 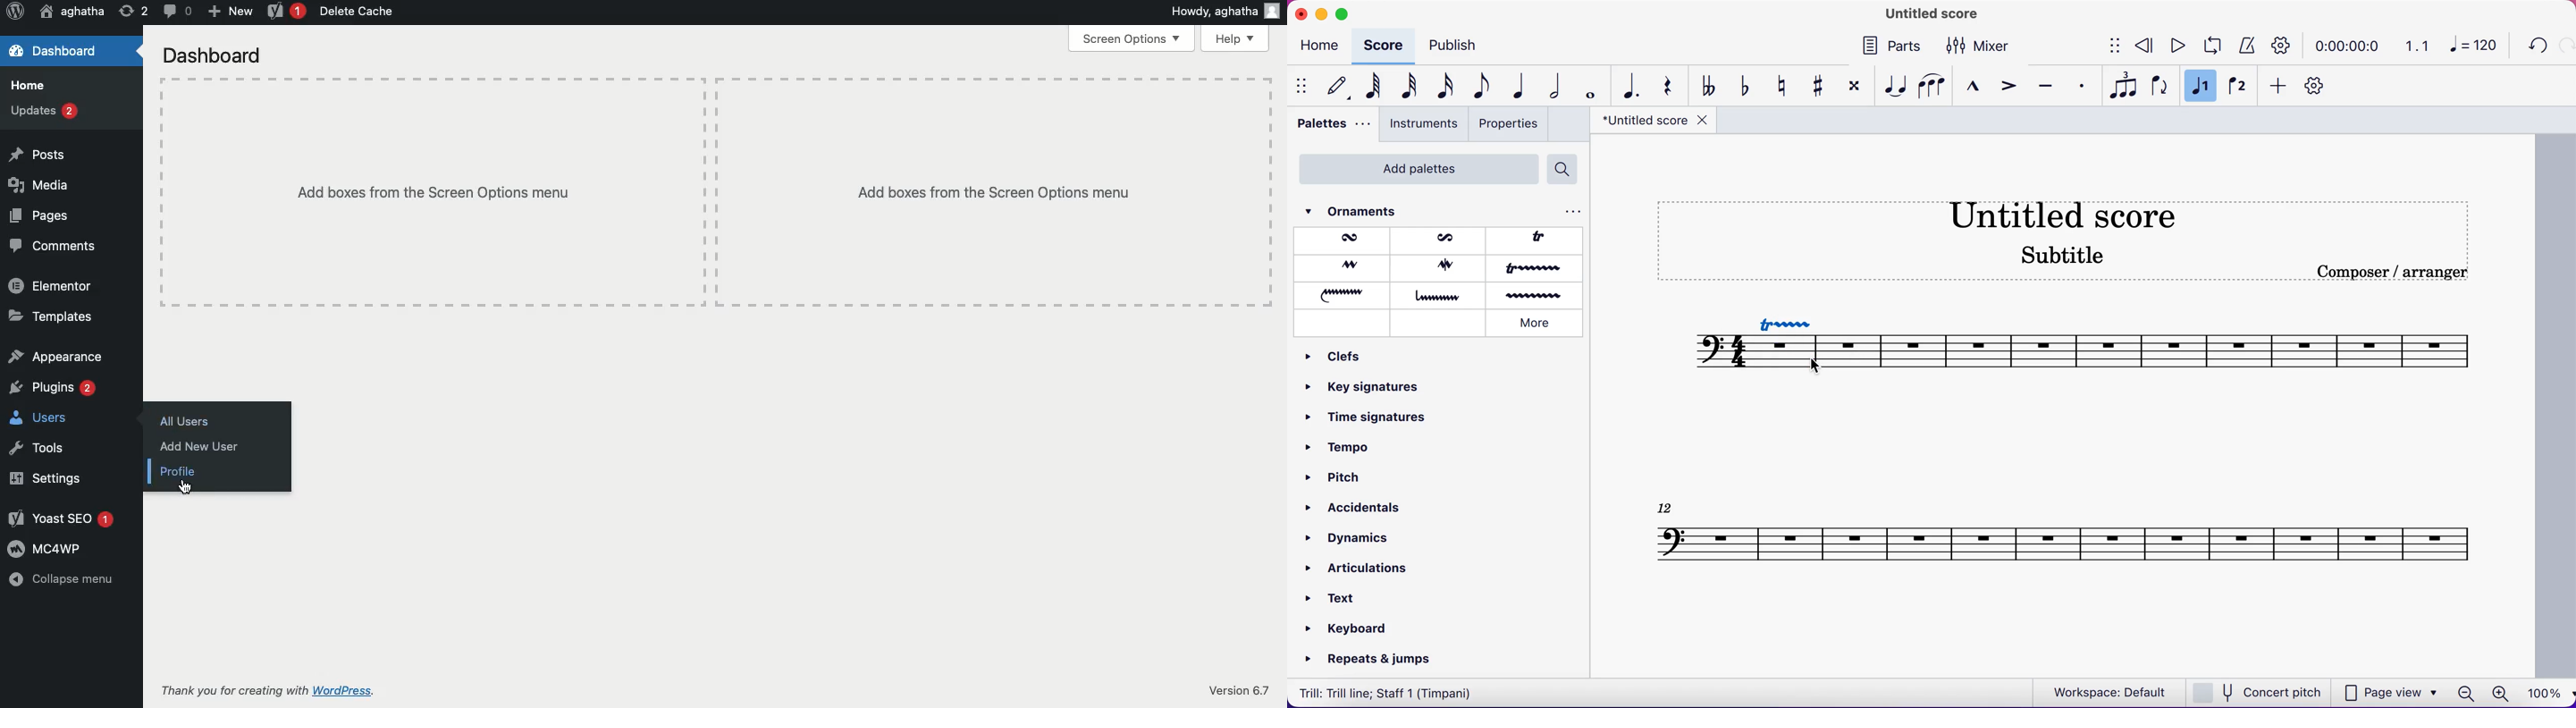 What do you see at coordinates (52, 317) in the screenshot?
I see `Templates` at bounding box center [52, 317].